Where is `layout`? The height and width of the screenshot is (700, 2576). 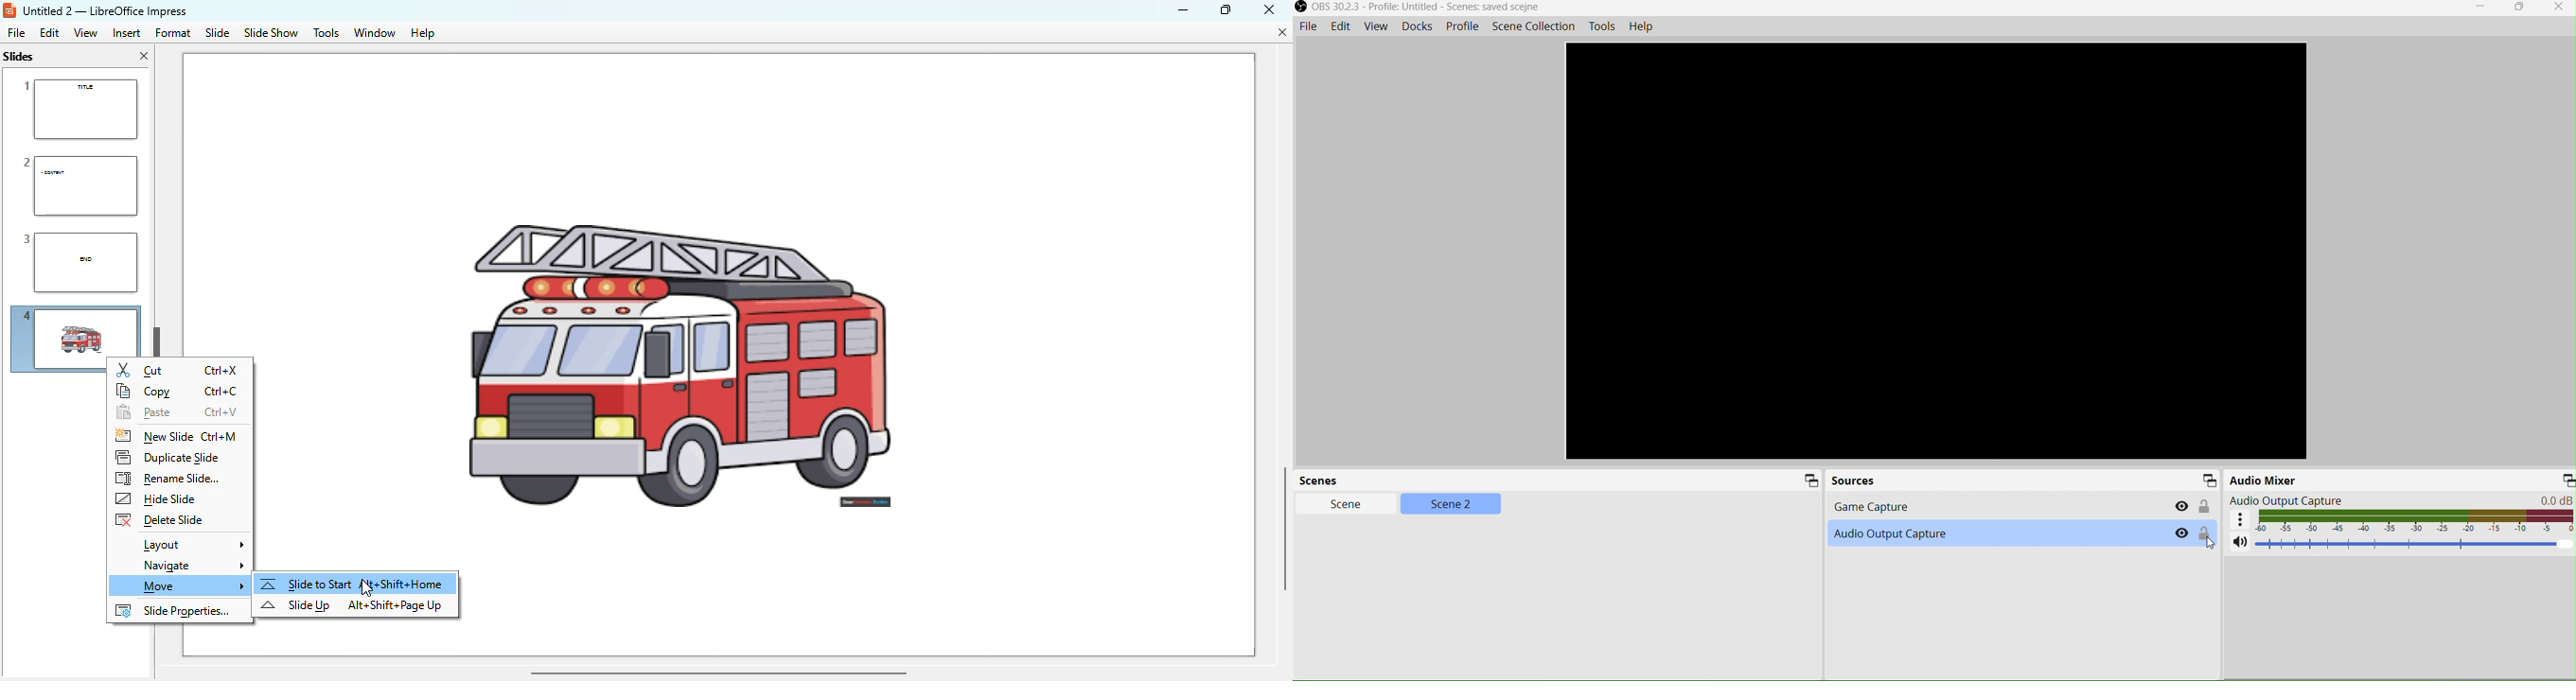 layout is located at coordinates (190, 545).